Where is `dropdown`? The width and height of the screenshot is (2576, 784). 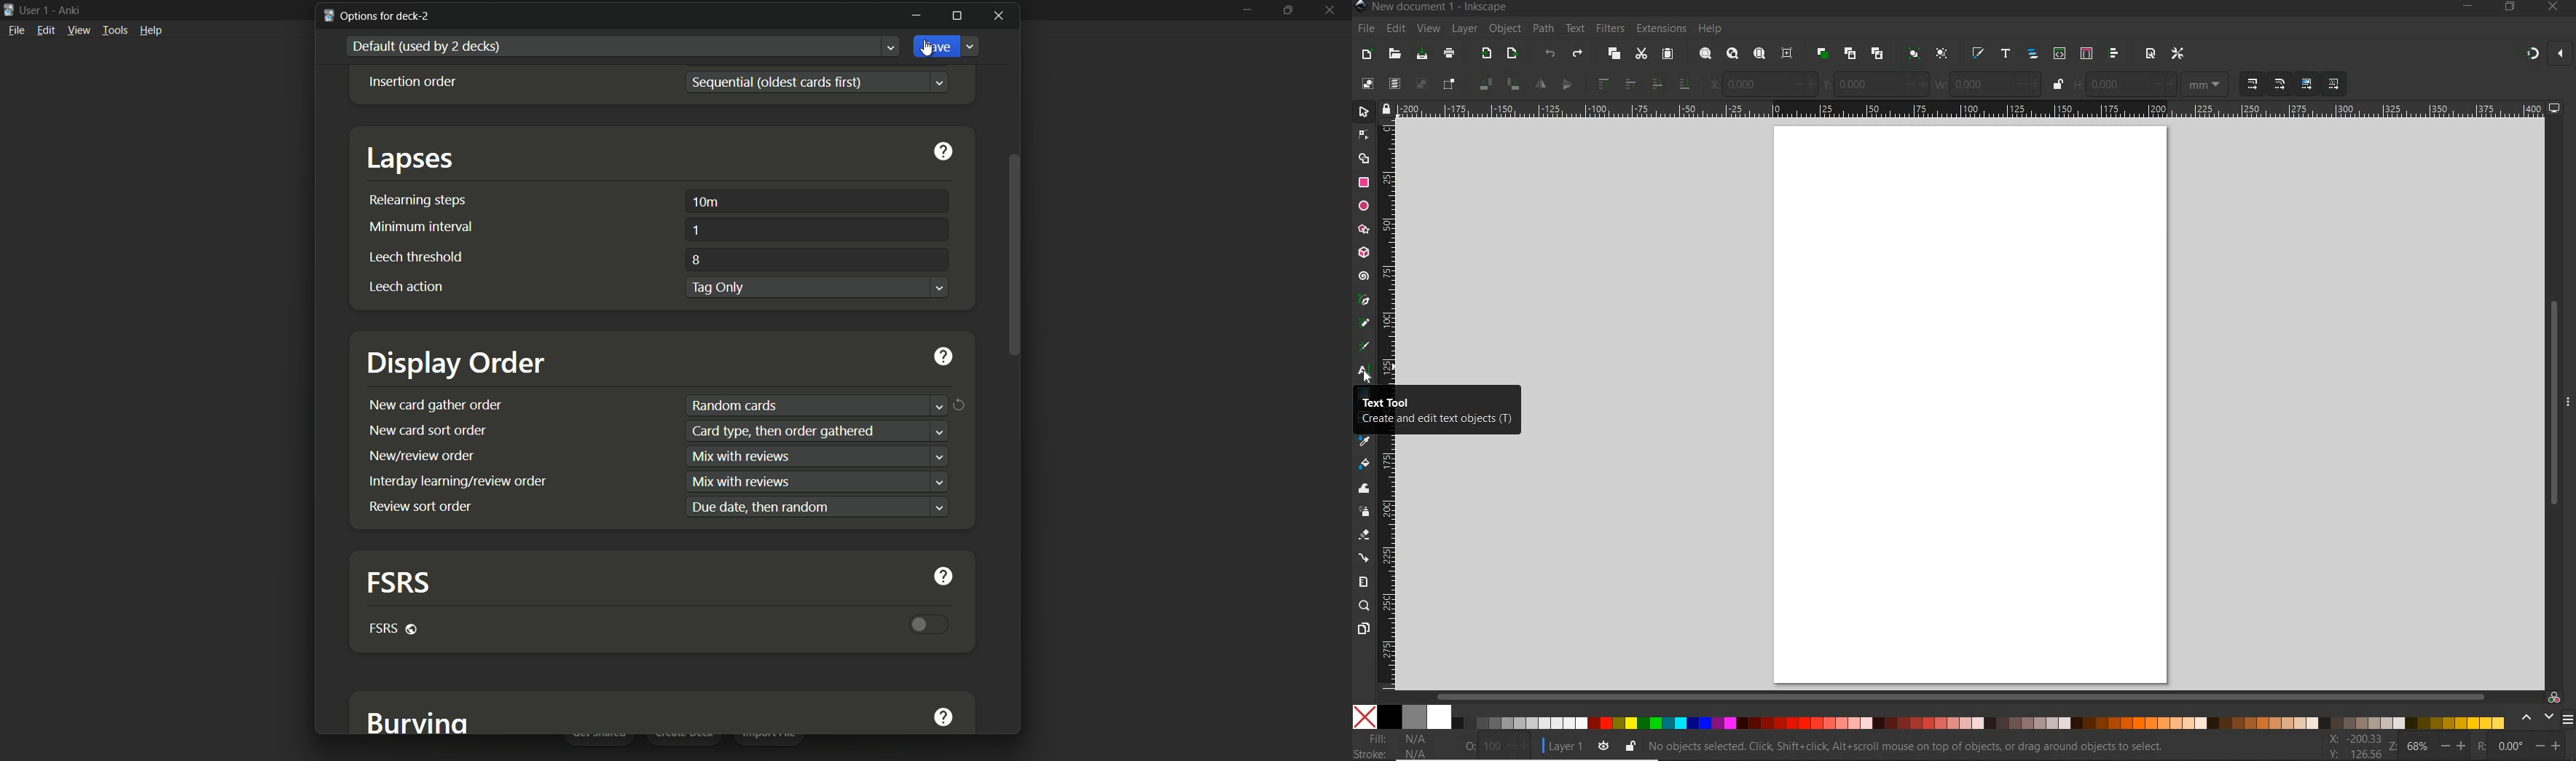 dropdown is located at coordinates (939, 407).